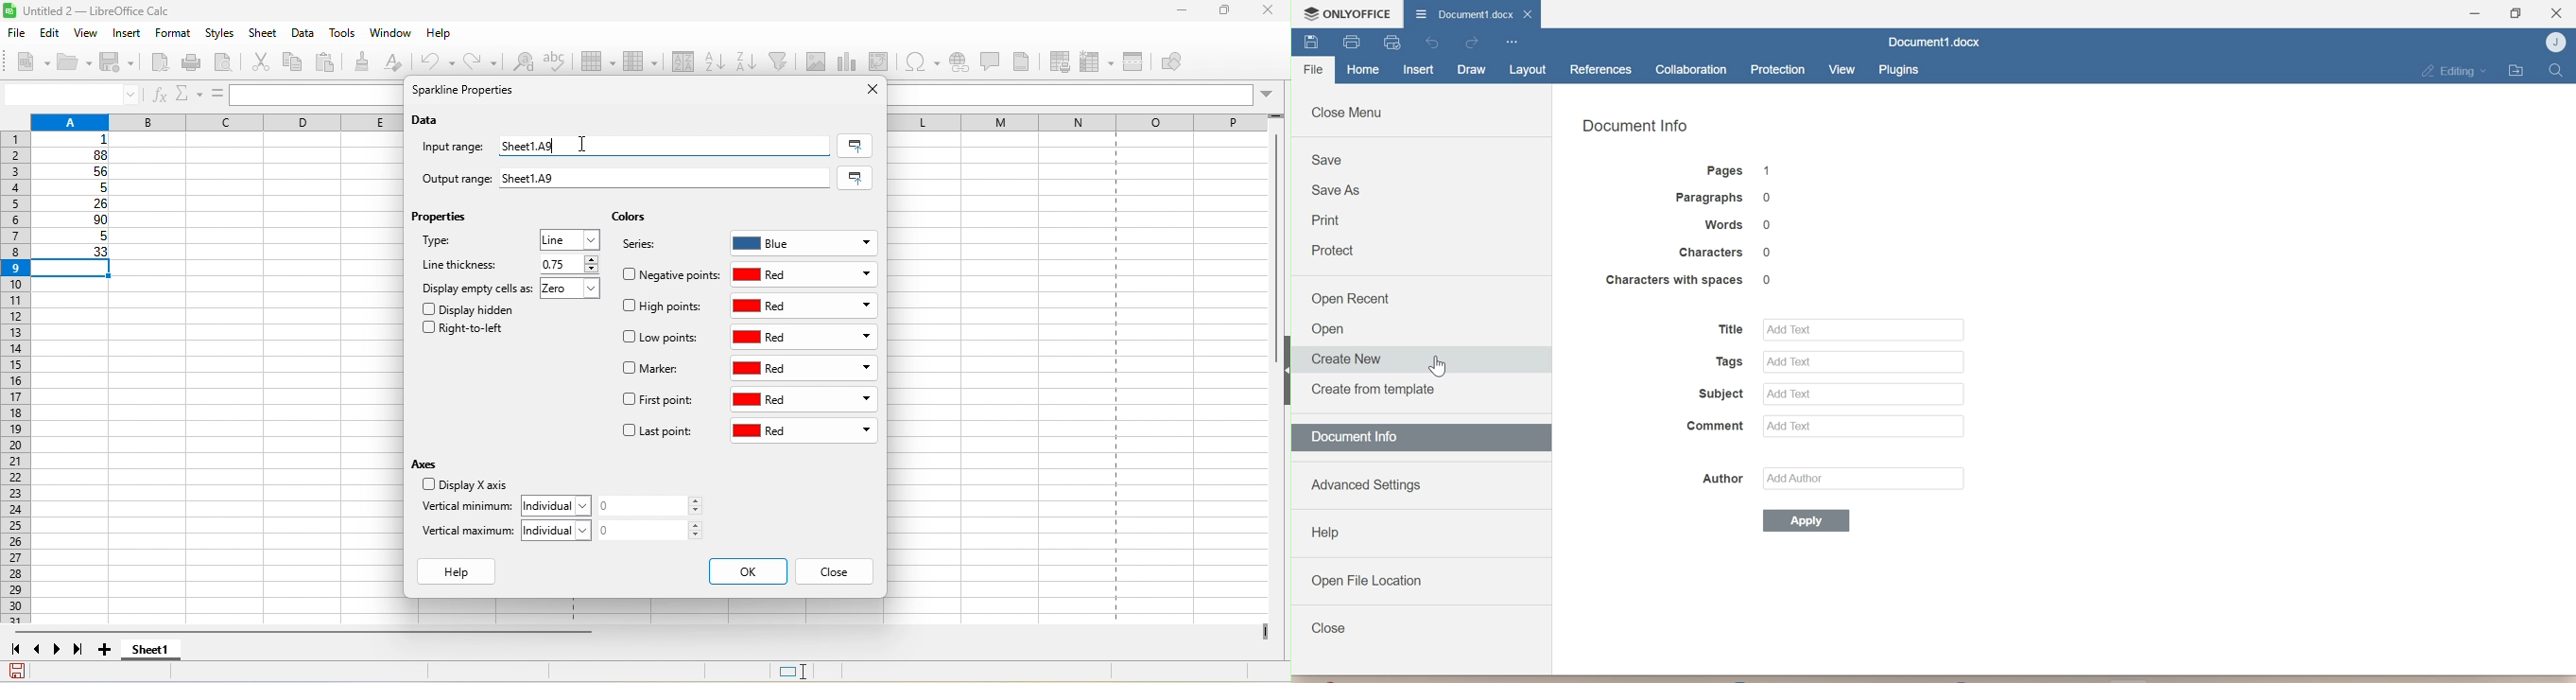  Describe the element at coordinates (230, 63) in the screenshot. I see `print preview` at that location.